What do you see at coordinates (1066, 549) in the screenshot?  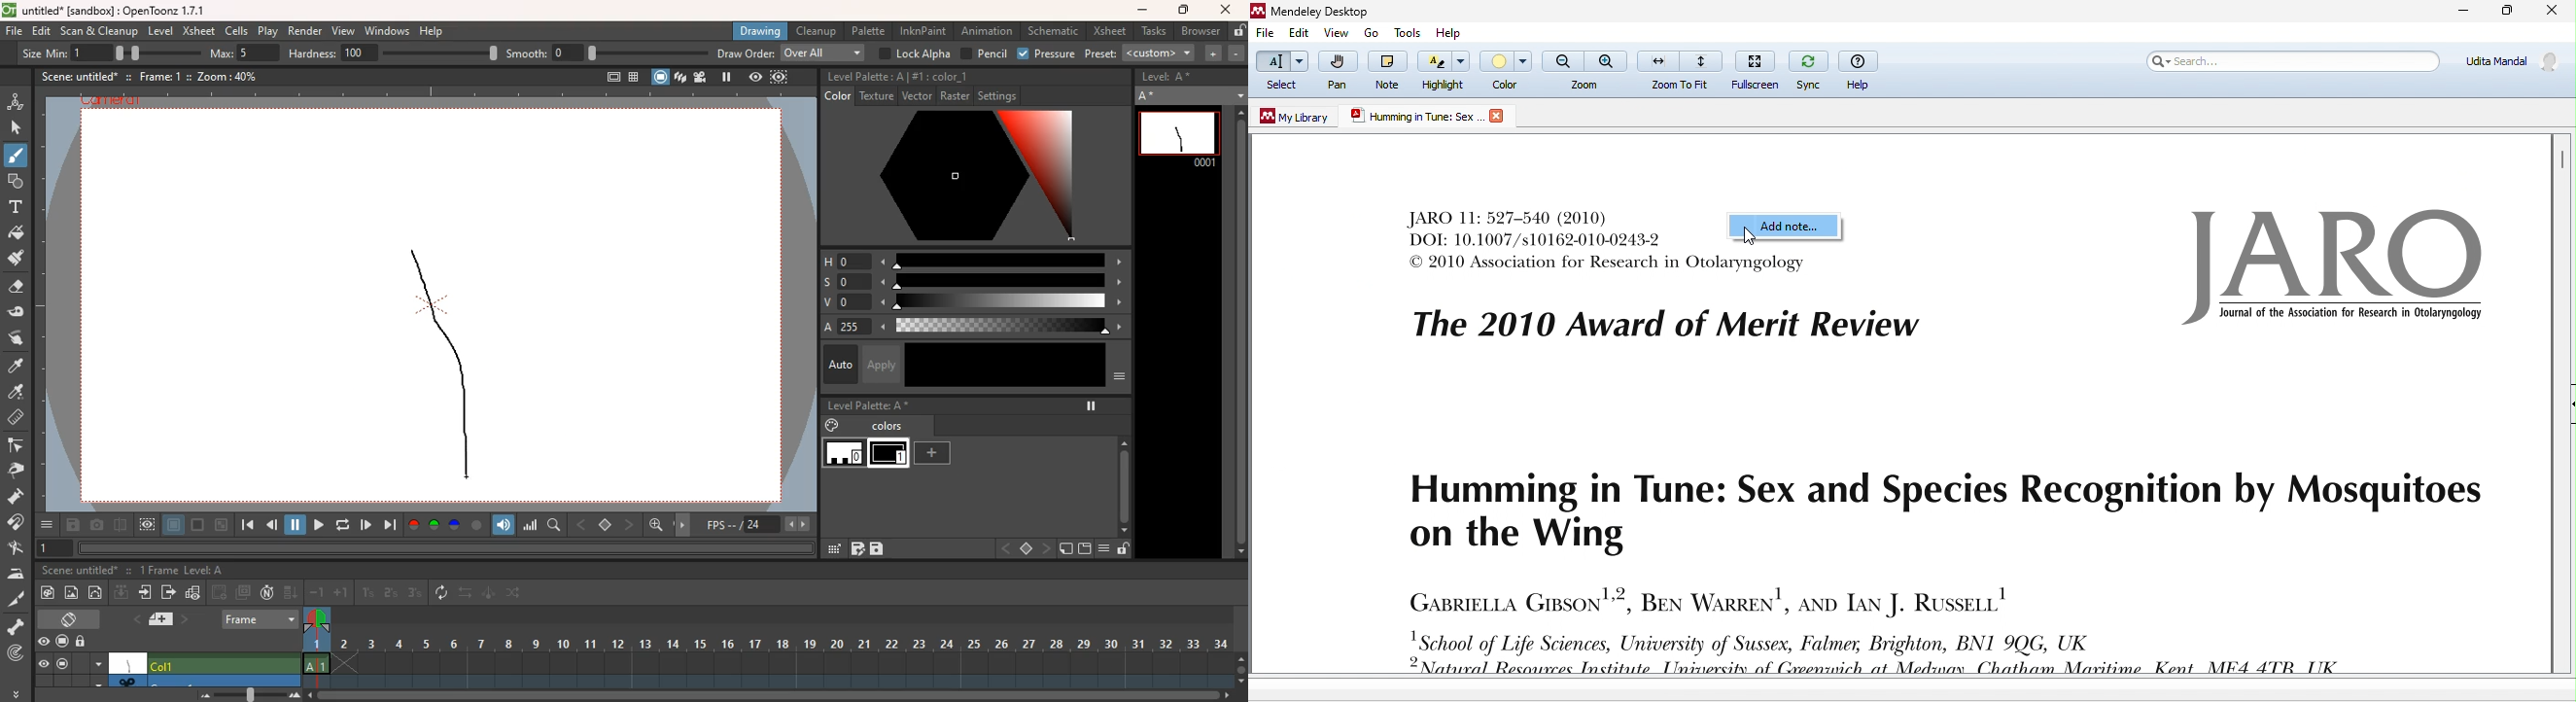 I see `new page` at bounding box center [1066, 549].